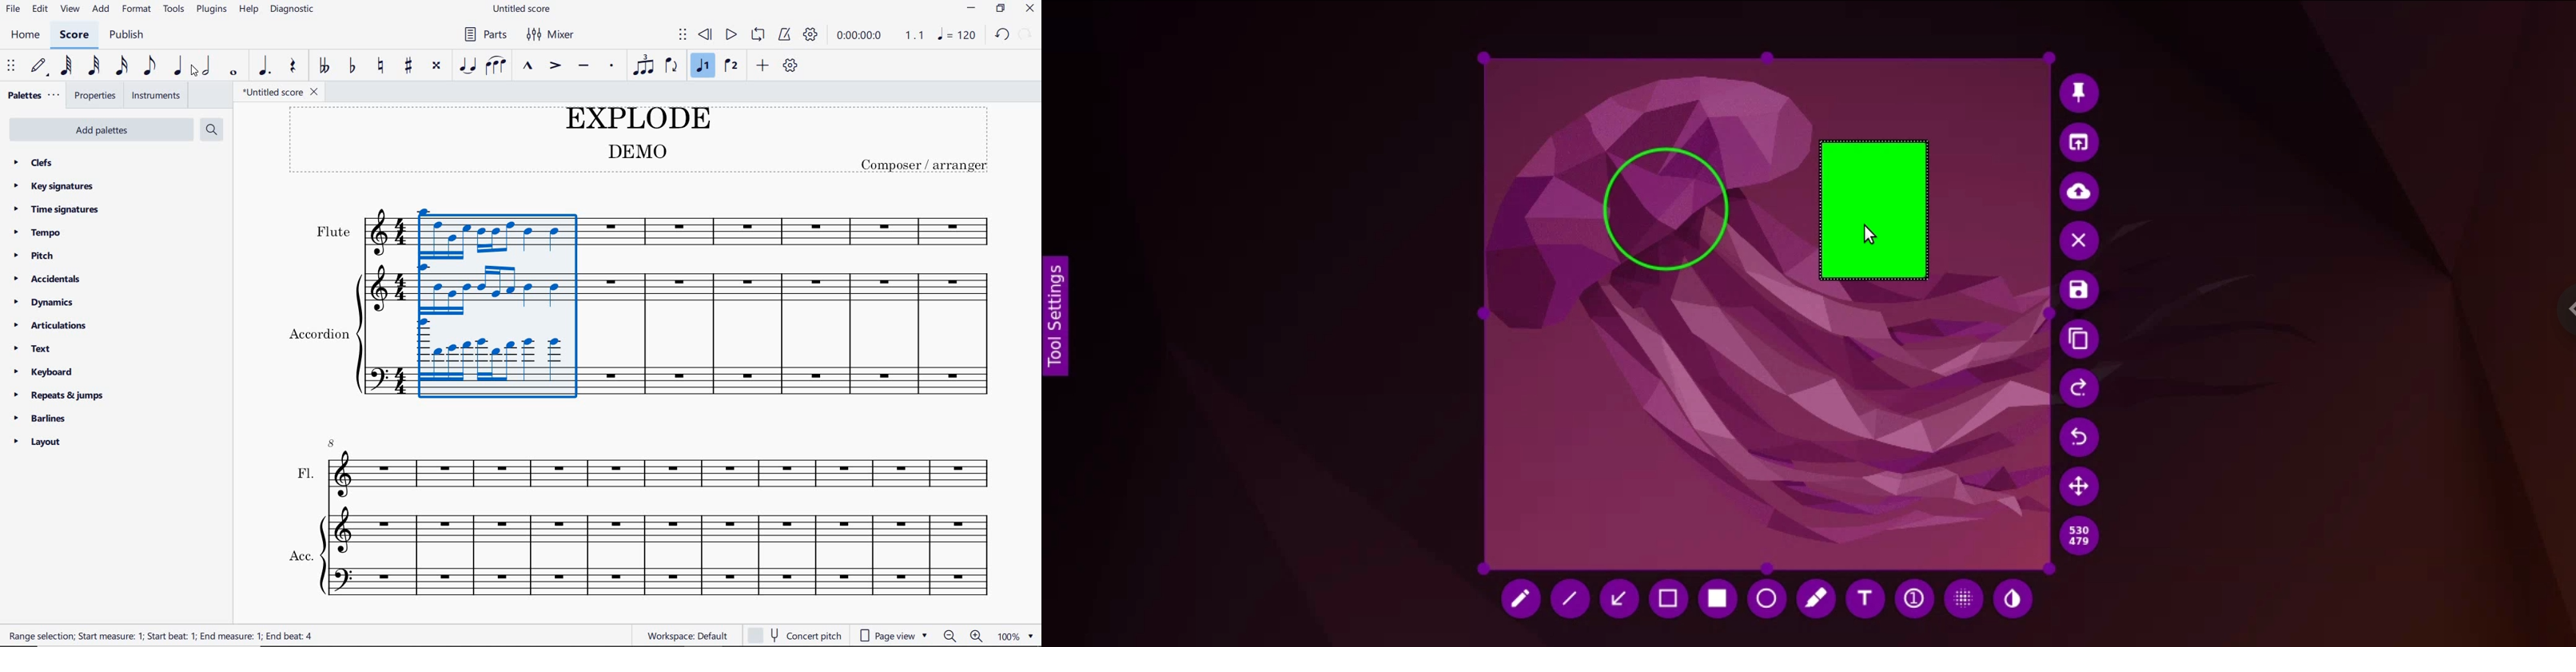 The height and width of the screenshot is (672, 2576). Describe the element at coordinates (728, 66) in the screenshot. I see `voice 2` at that location.